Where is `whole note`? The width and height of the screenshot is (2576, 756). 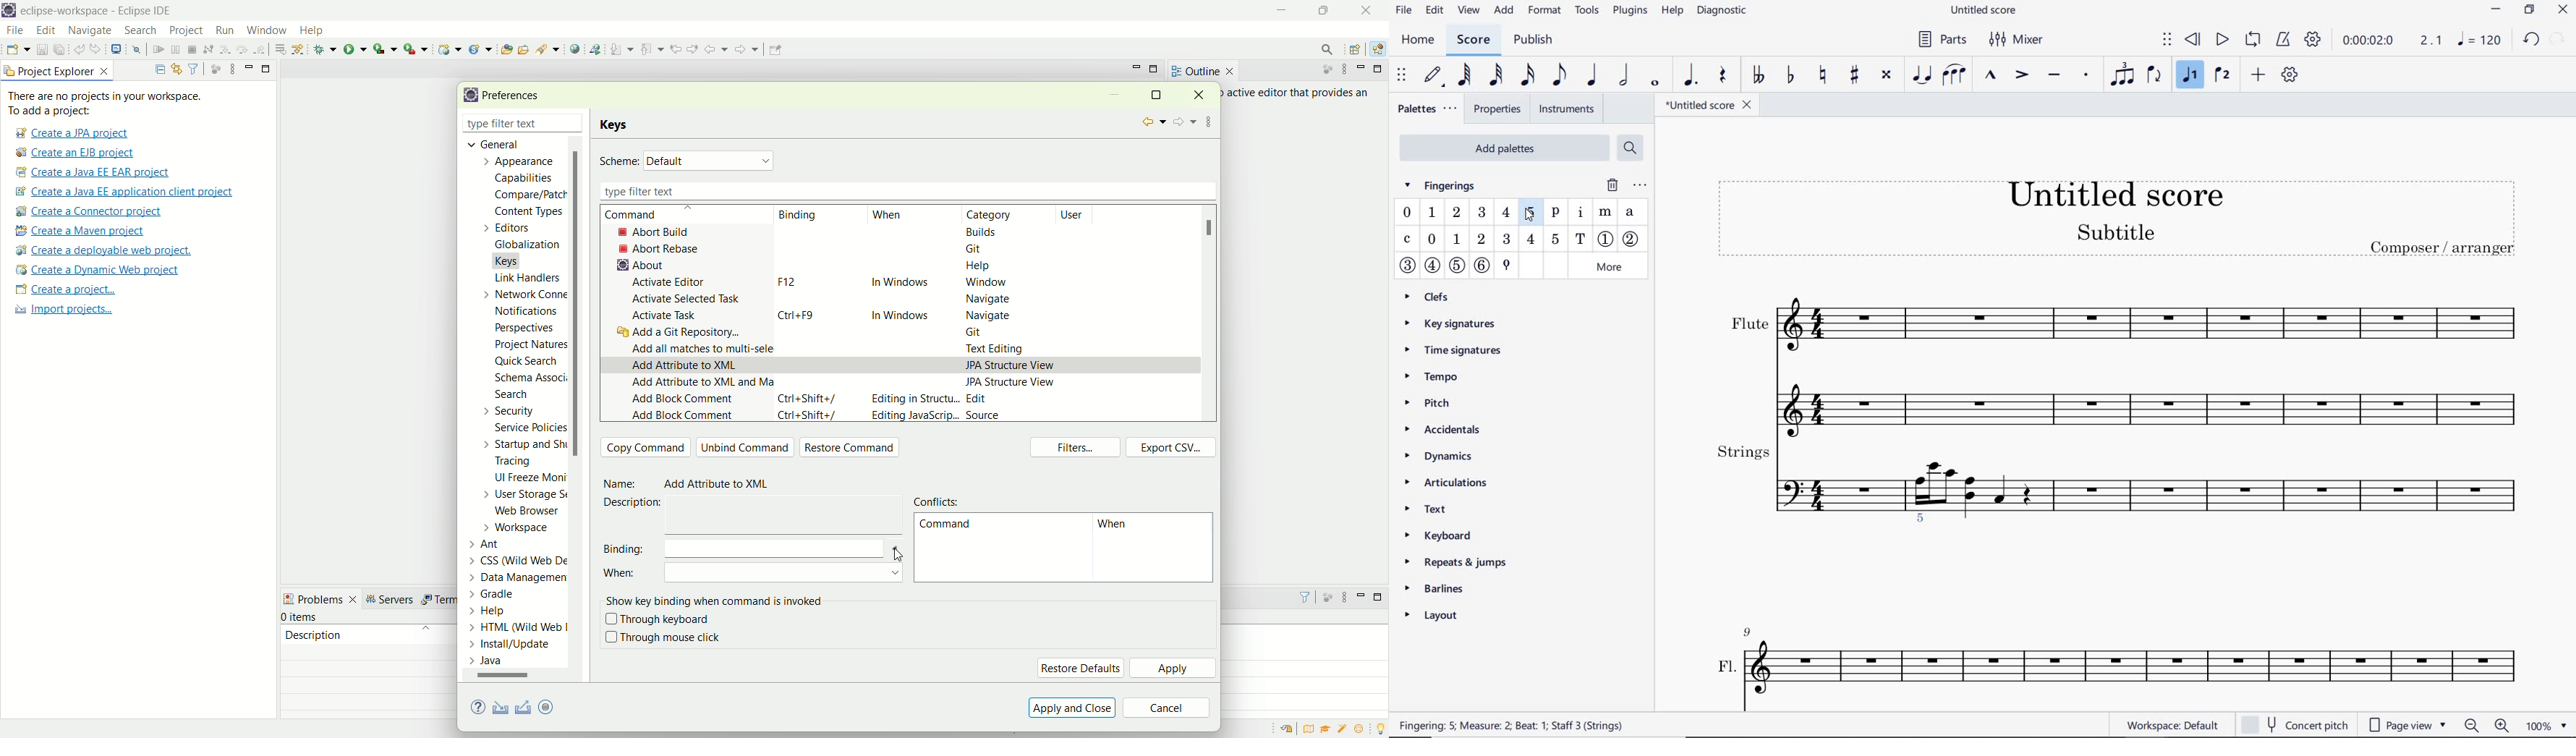
whole note is located at coordinates (1655, 82).